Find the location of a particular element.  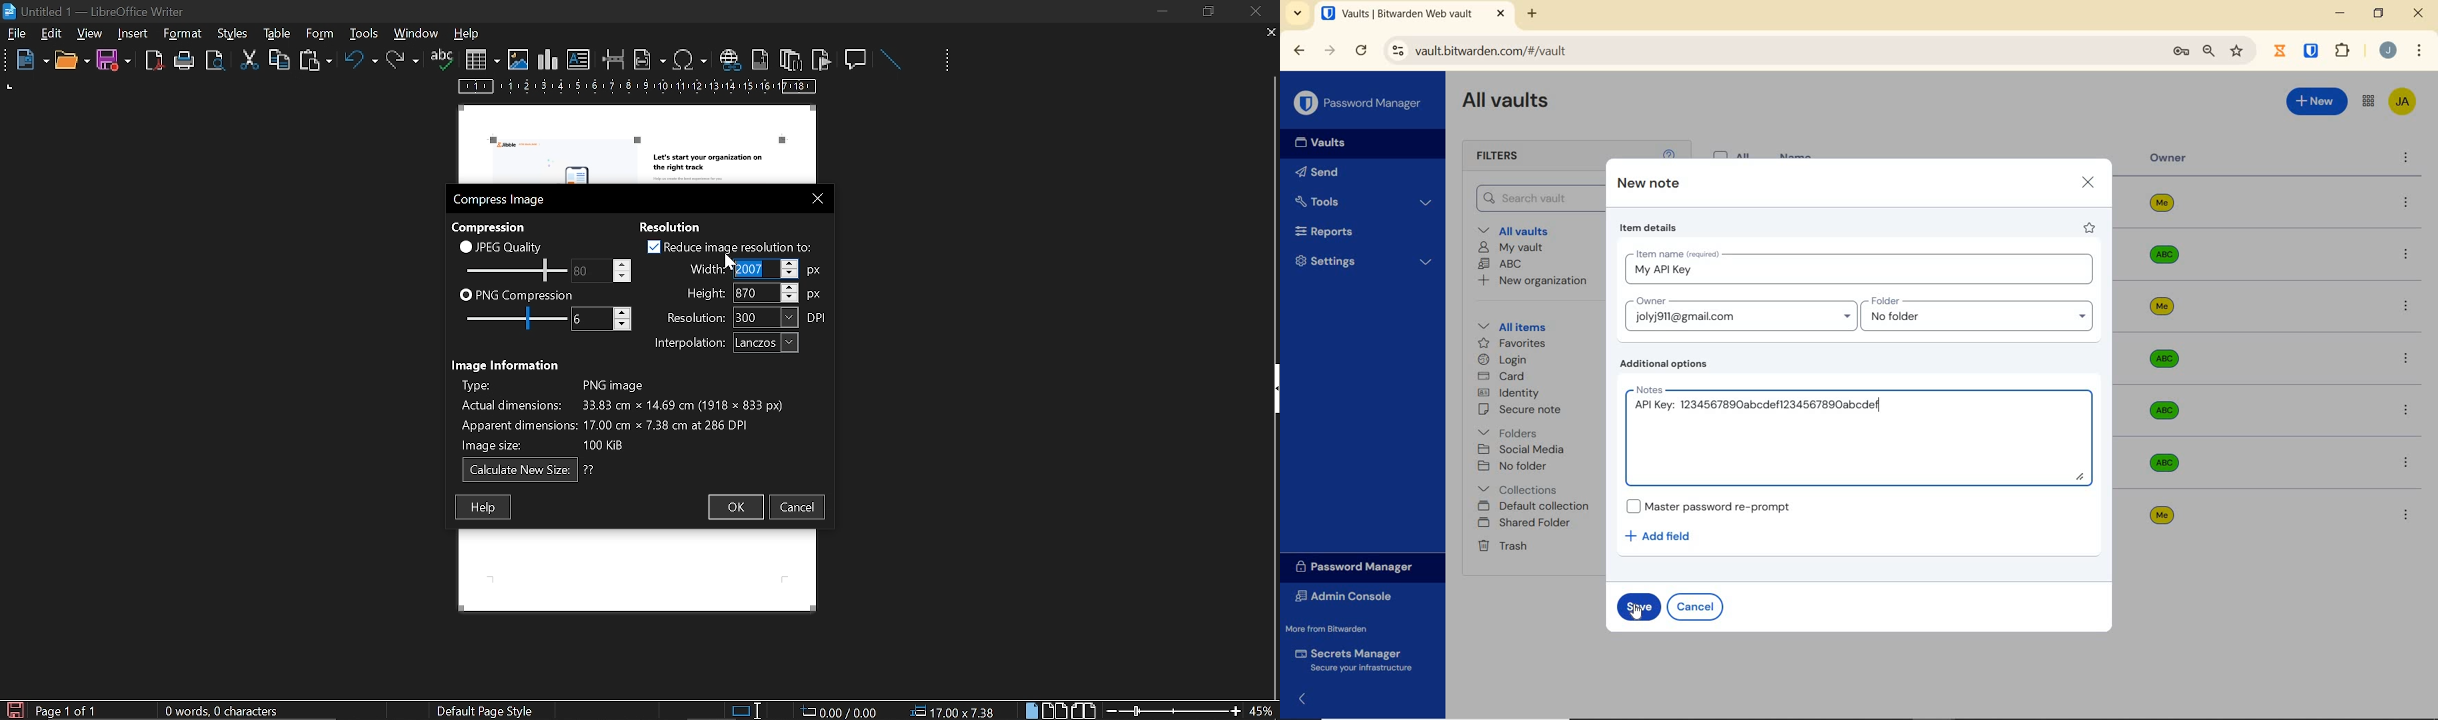

manage passwords is located at coordinates (2181, 52).